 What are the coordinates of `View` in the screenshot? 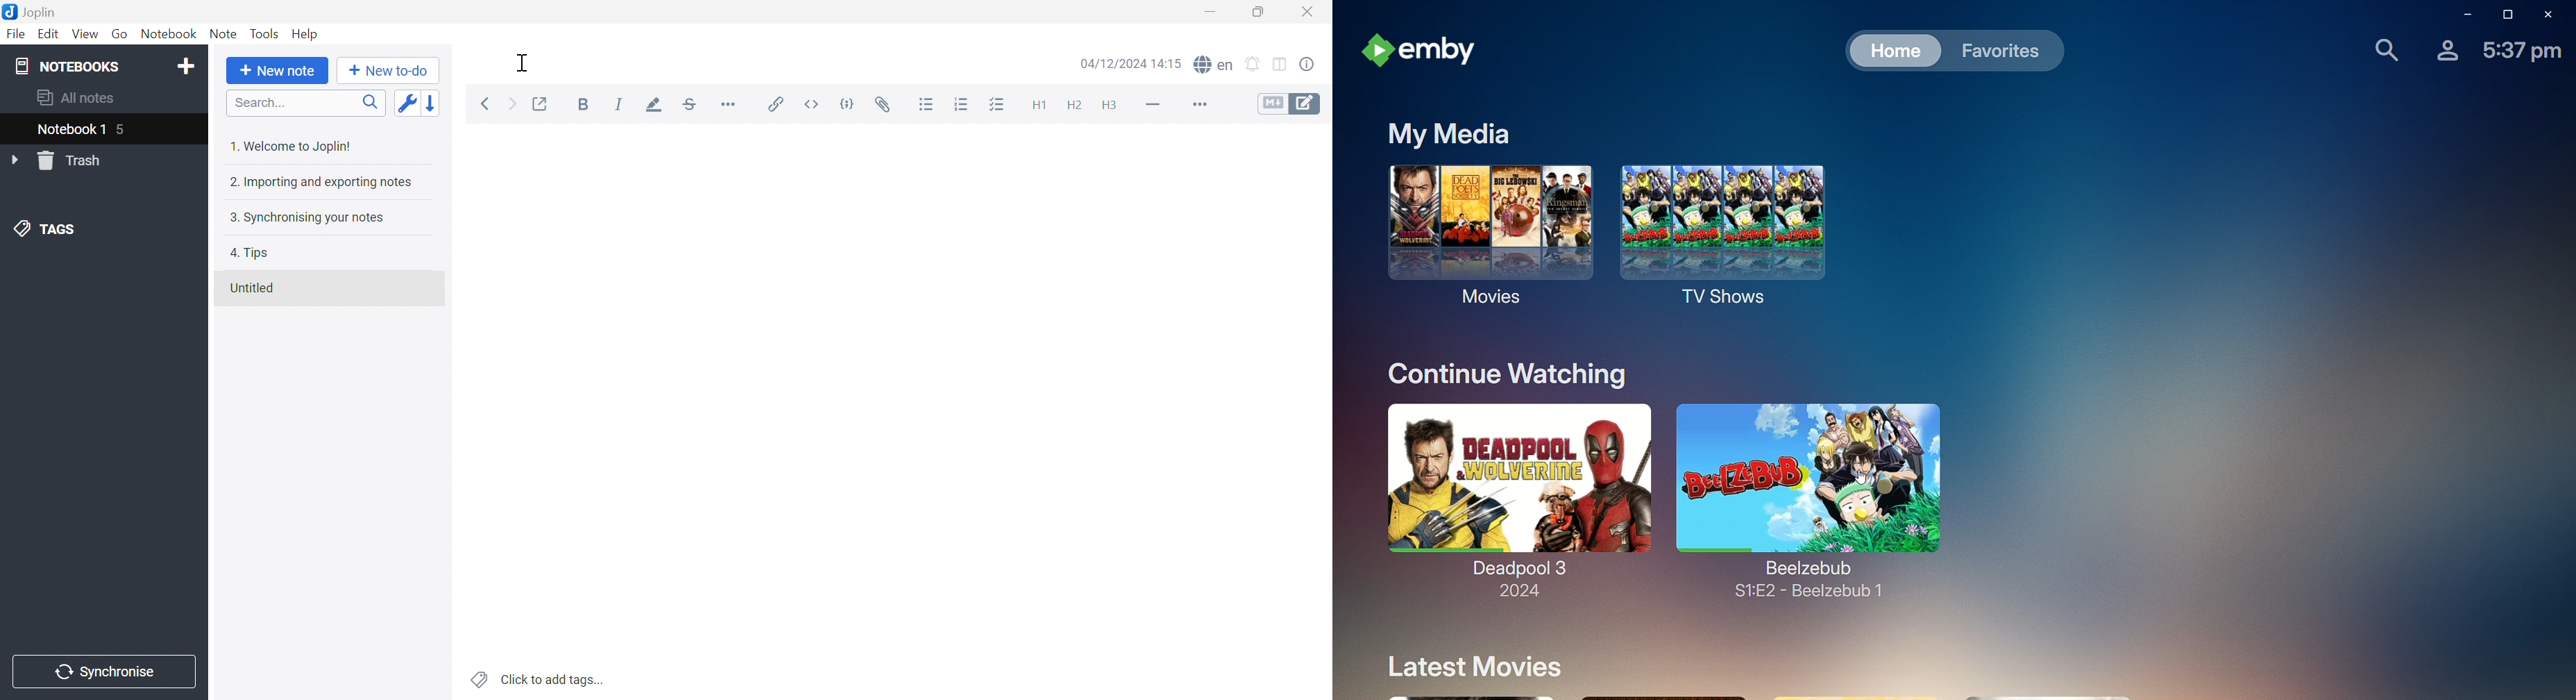 It's located at (83, 35).